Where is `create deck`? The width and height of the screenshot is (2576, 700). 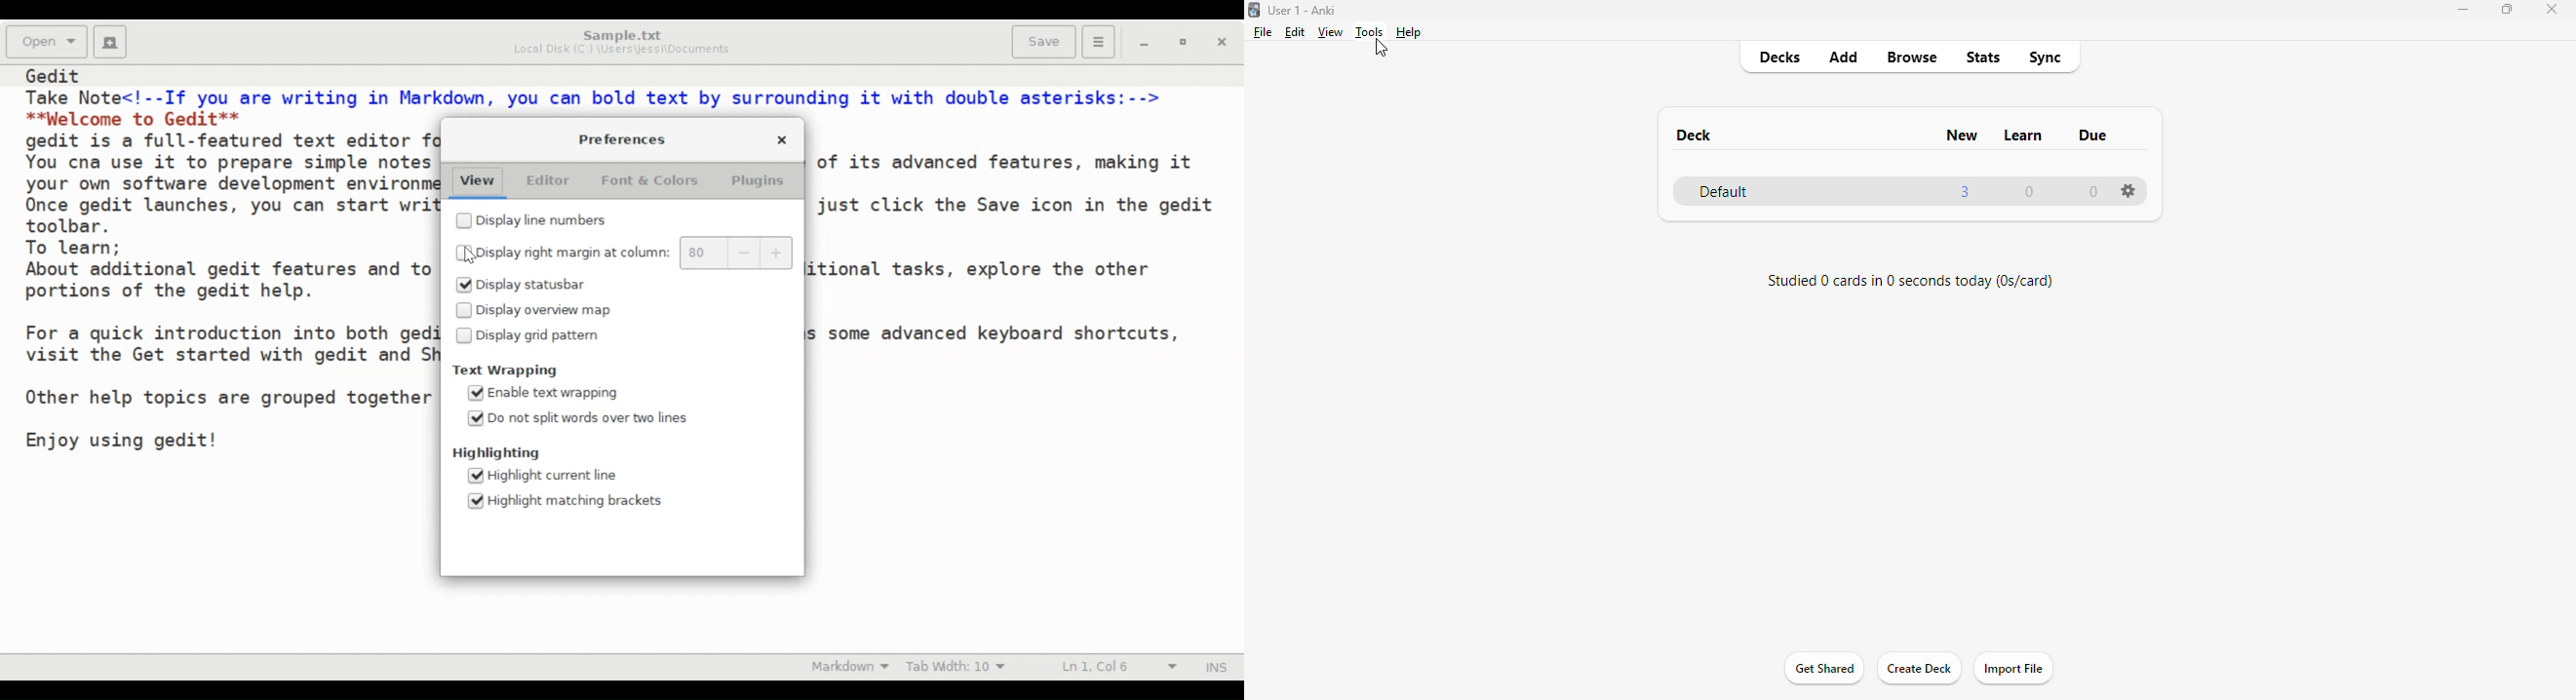 create deck is located at coordinates (1920, 668).